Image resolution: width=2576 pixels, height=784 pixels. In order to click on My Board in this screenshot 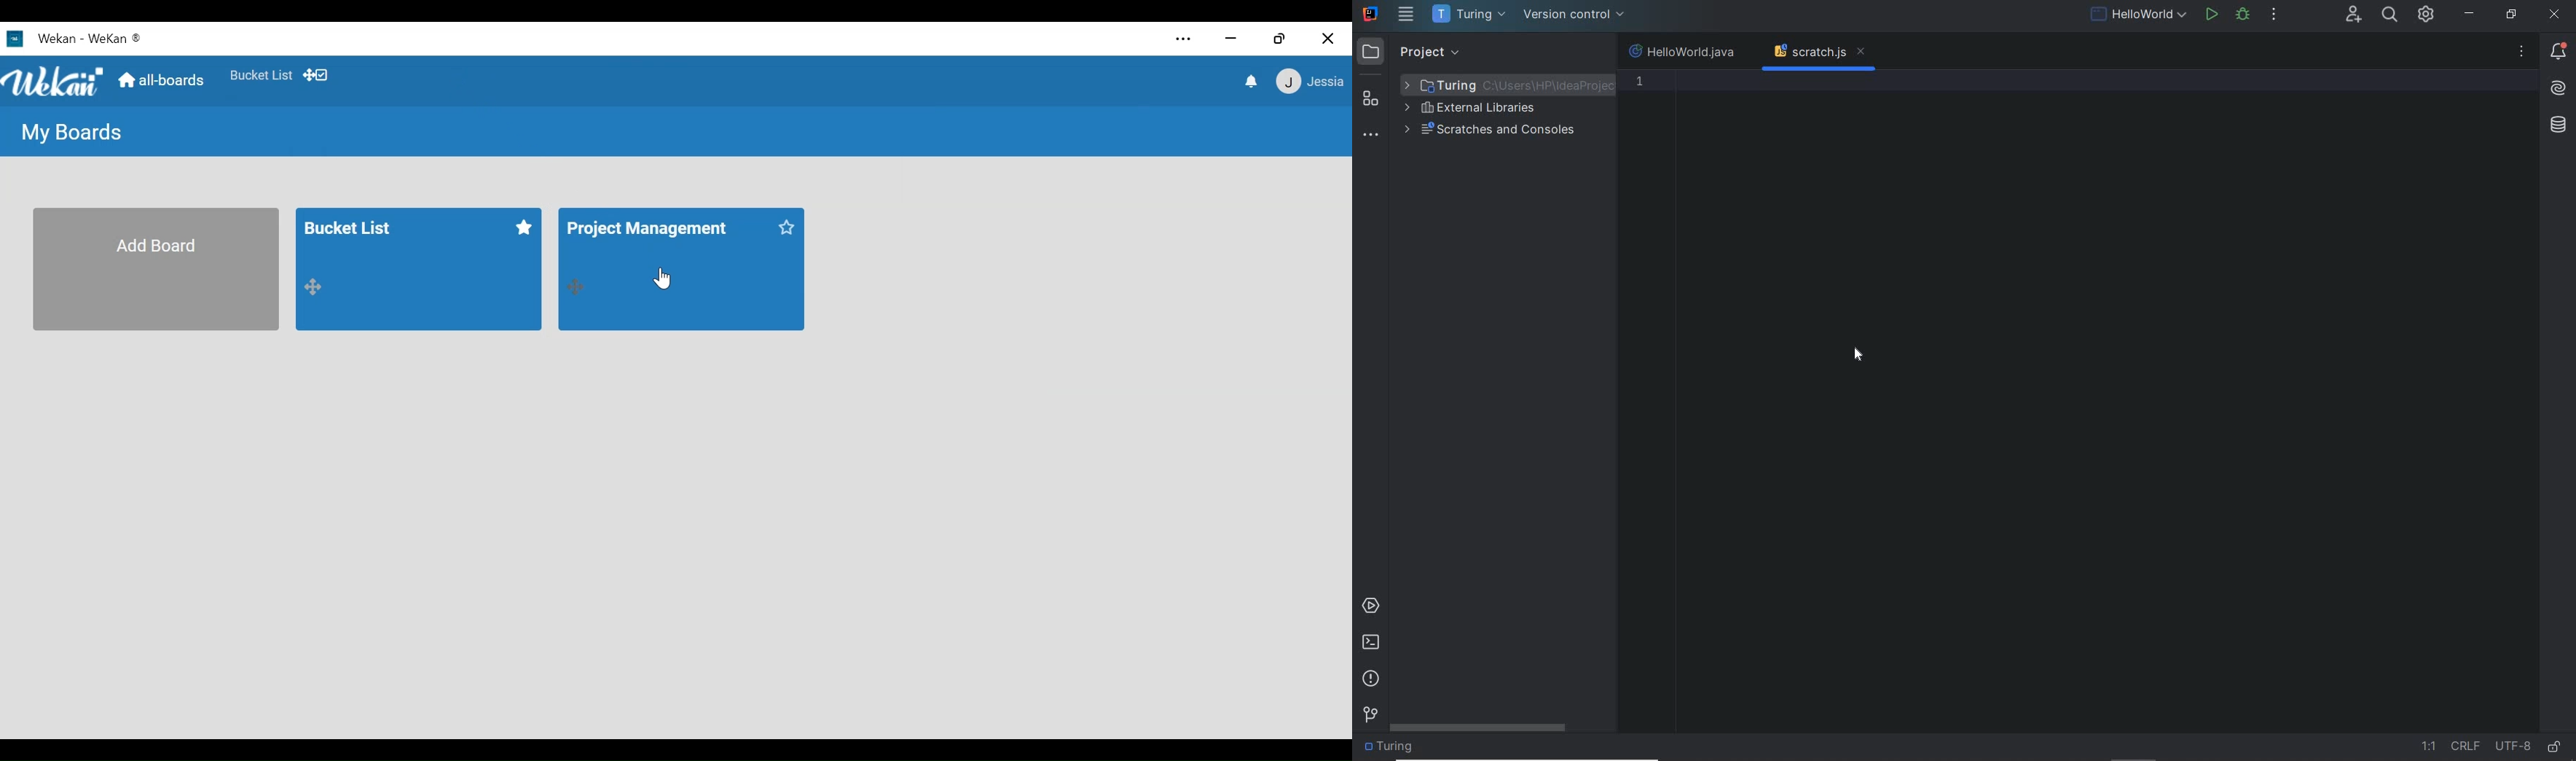, I will do `click(74, 133)`.